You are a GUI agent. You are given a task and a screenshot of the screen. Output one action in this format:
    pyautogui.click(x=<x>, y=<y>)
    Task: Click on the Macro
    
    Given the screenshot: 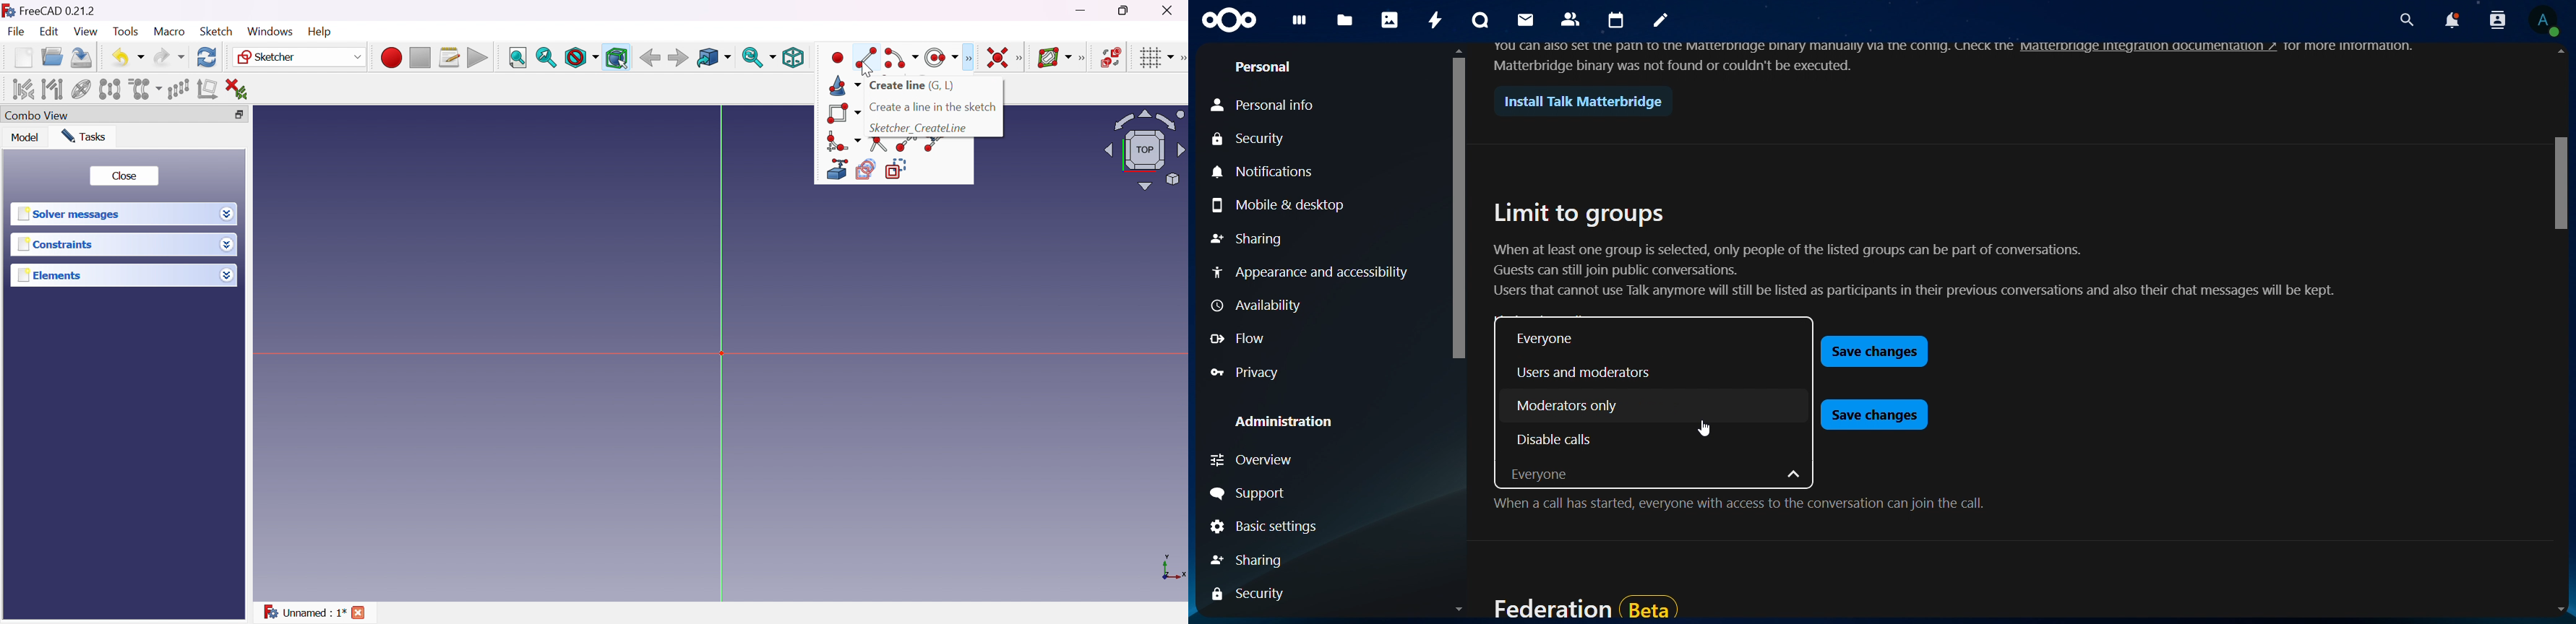 What is the action you would take?
    pyautogui.click(x=169, y=32)
    